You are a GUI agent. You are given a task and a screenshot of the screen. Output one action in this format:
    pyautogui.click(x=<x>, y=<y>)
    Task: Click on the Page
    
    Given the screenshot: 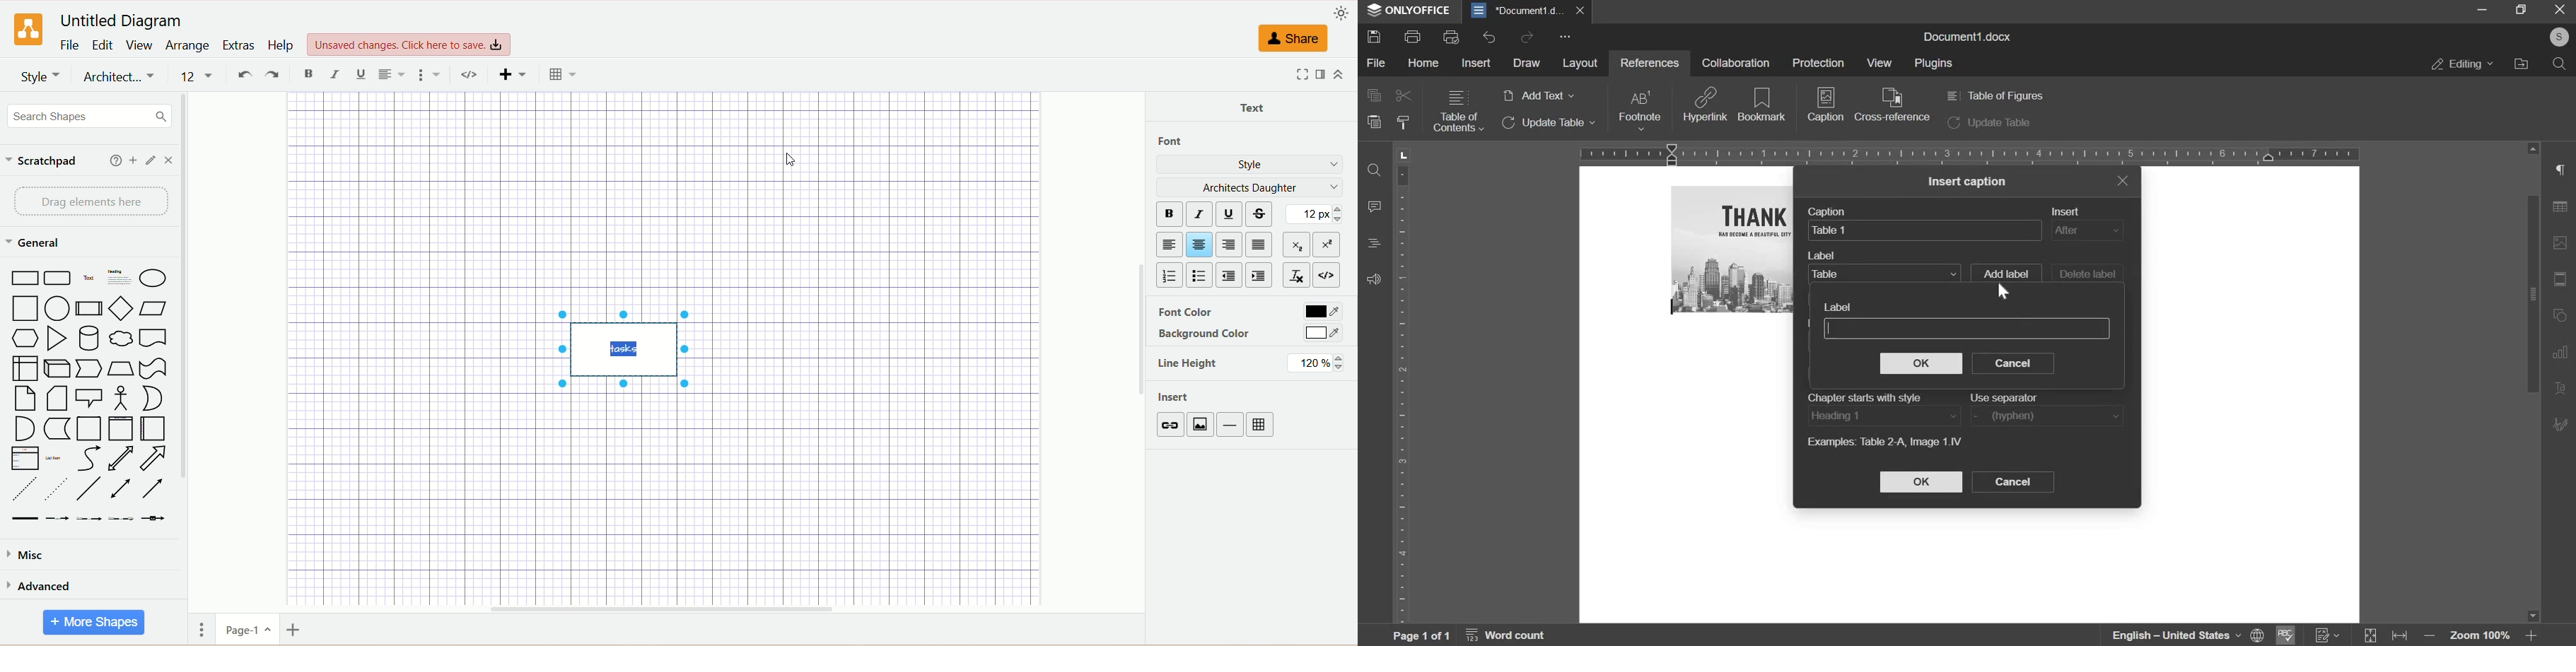 What is the action you would take?
    pyautogui.click(x=26, y=399)
    